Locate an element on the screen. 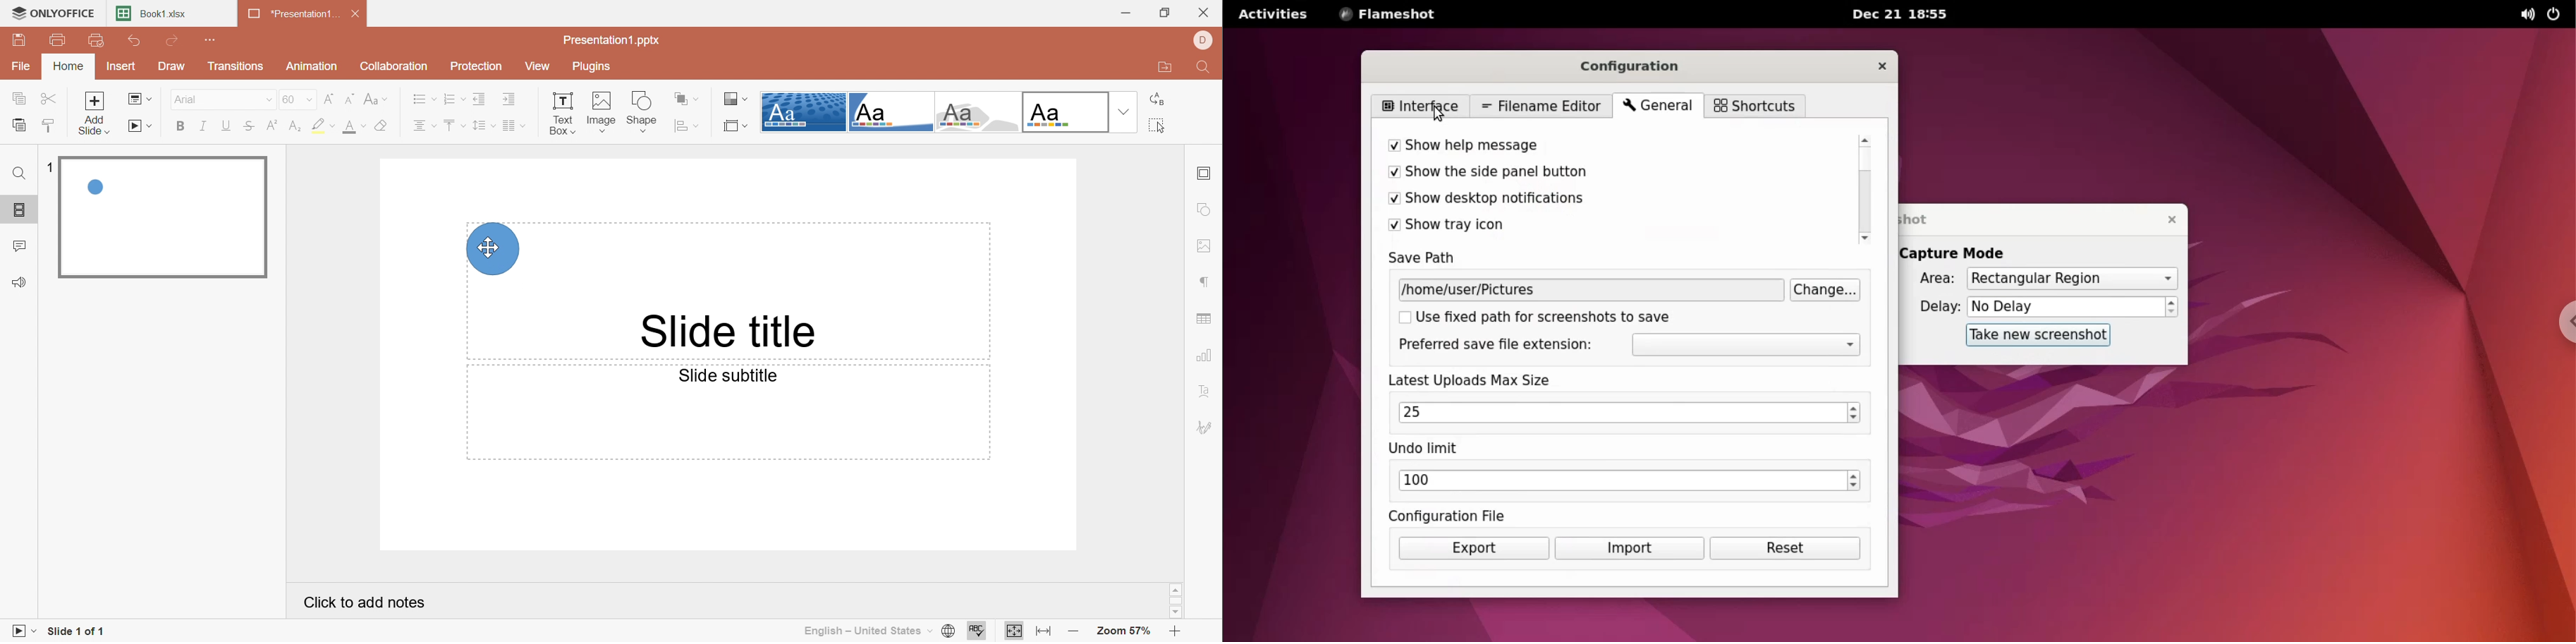  increment or decrement delay is located at coordinates (2172, 308).